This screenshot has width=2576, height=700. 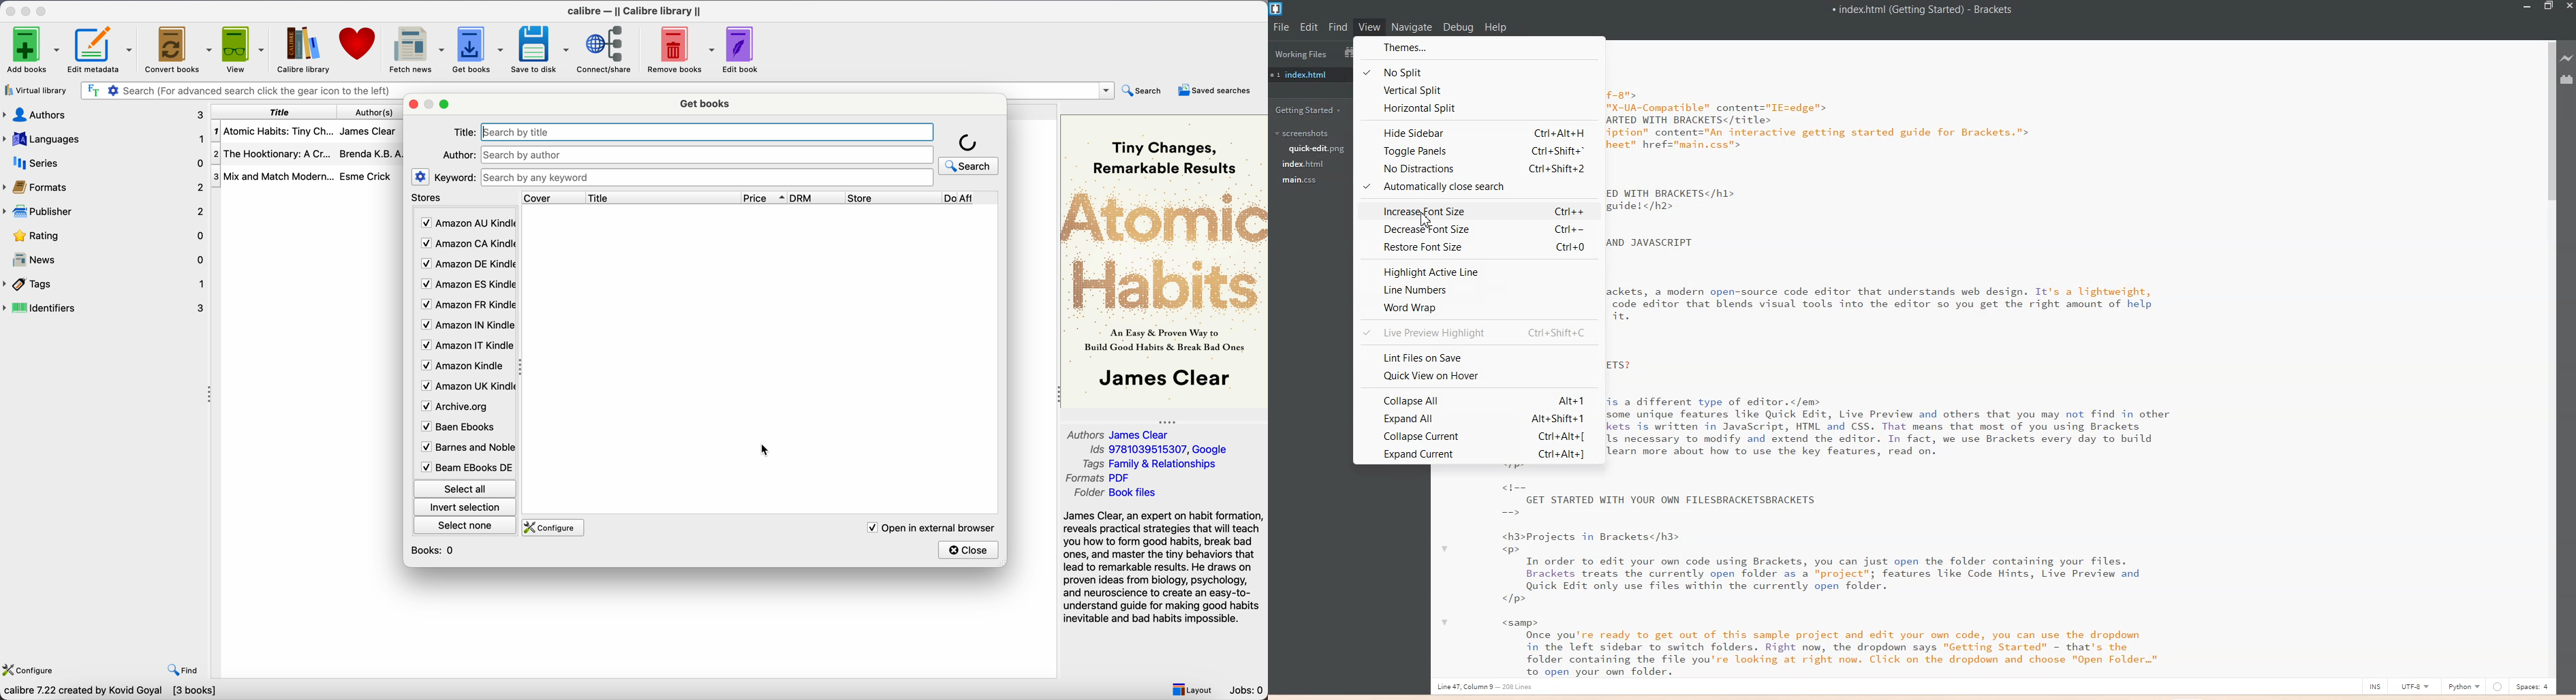 I want to click on Amazon ES Kindle, so click(x=467, y=286).